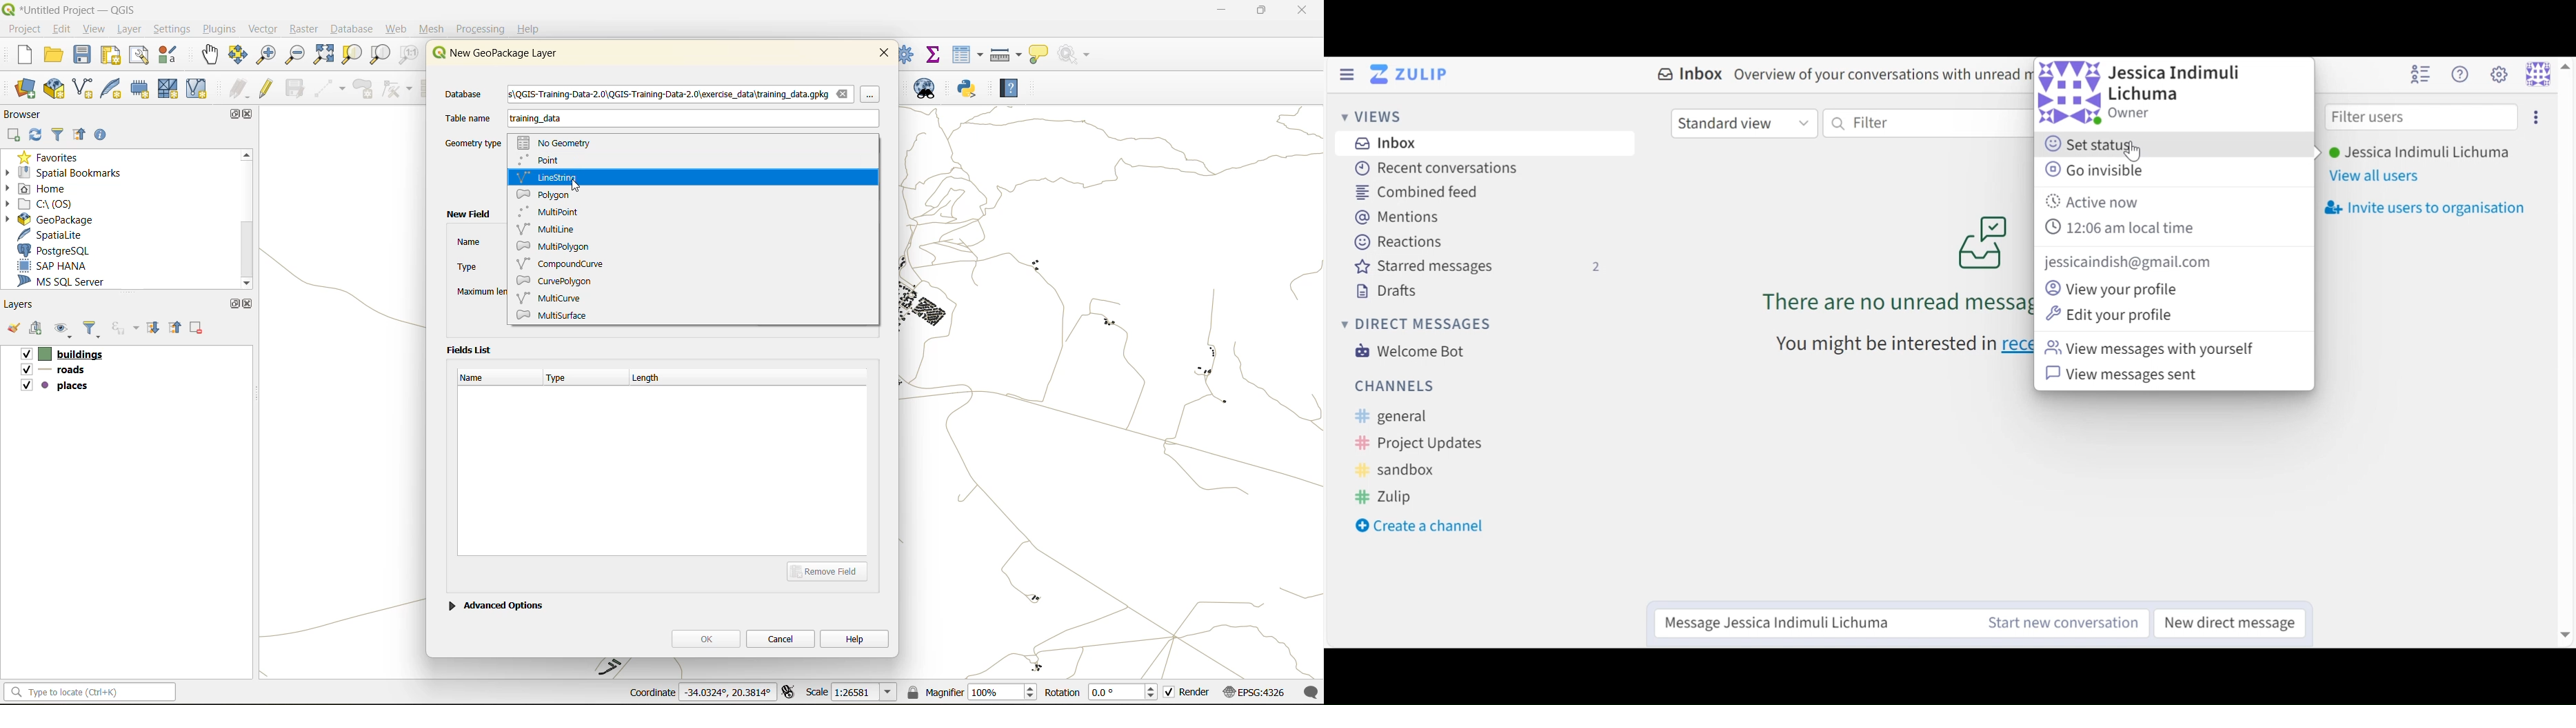 The width and height of the screenshot is (2576, 728). Describe the element at coordinates (1403, 217) in the screenshot. I see `Mentions` at that location.